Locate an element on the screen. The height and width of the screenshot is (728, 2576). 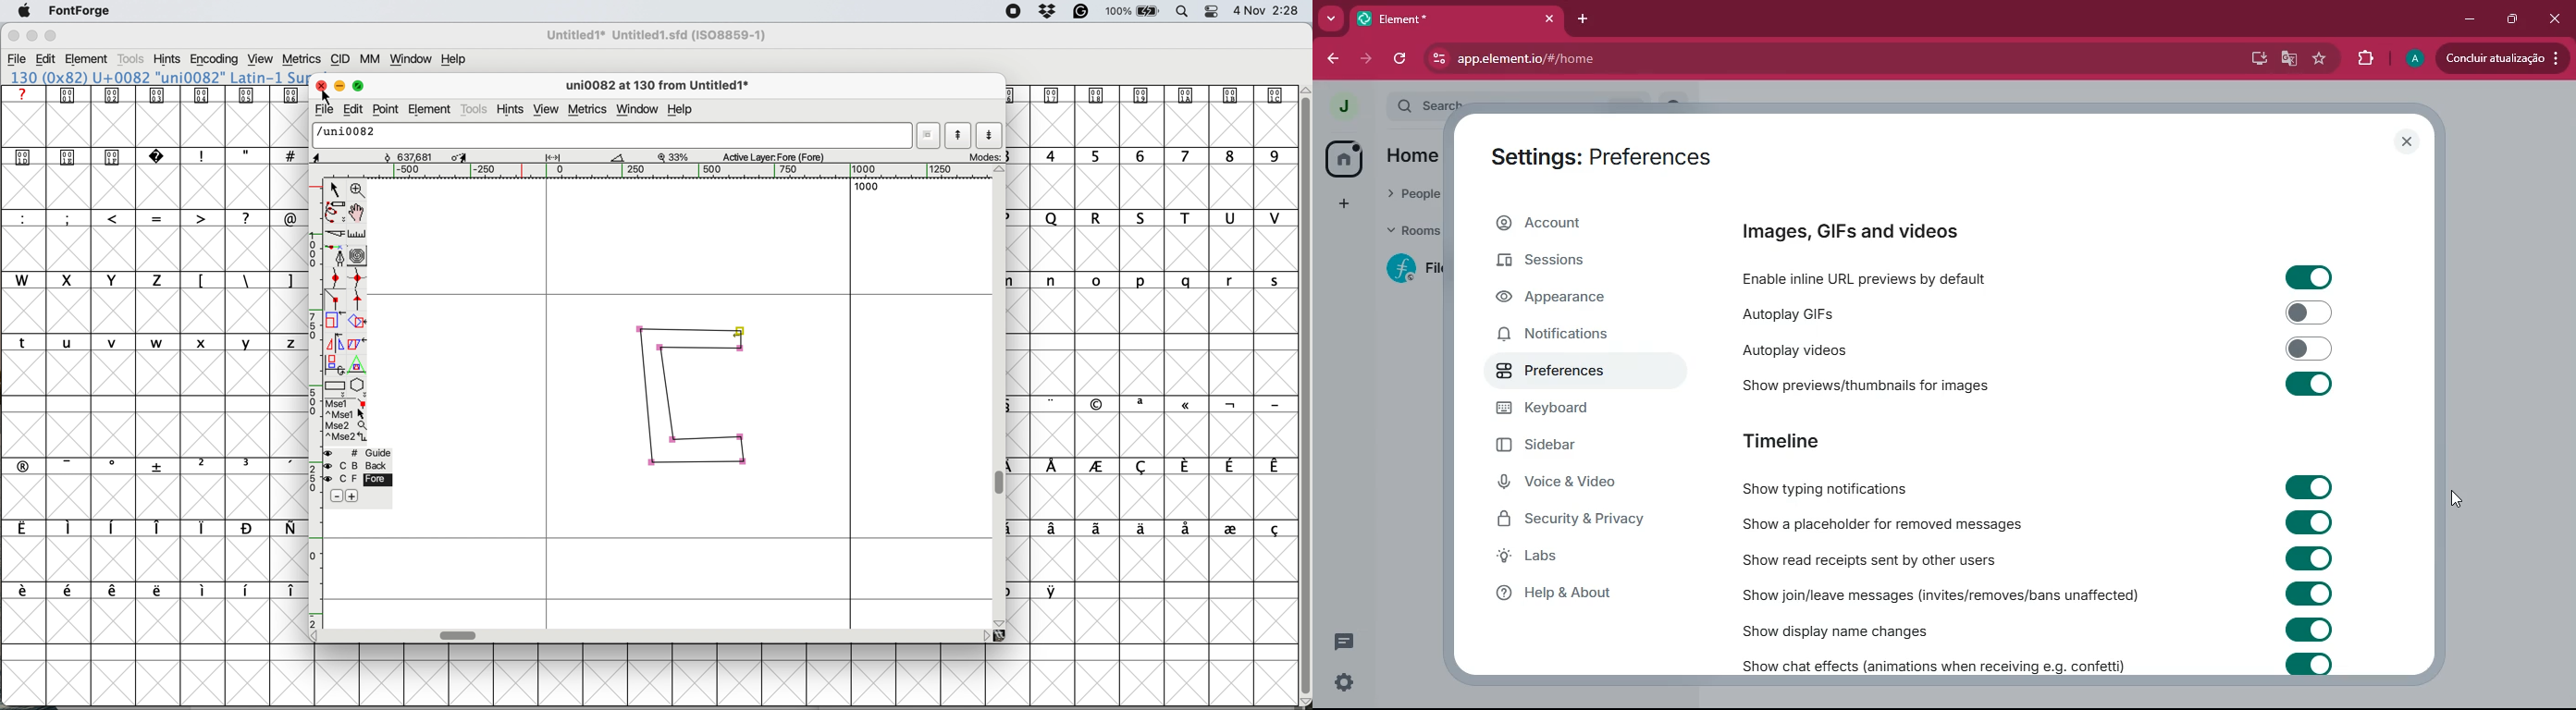
account is located at coordinates (1576, 224).